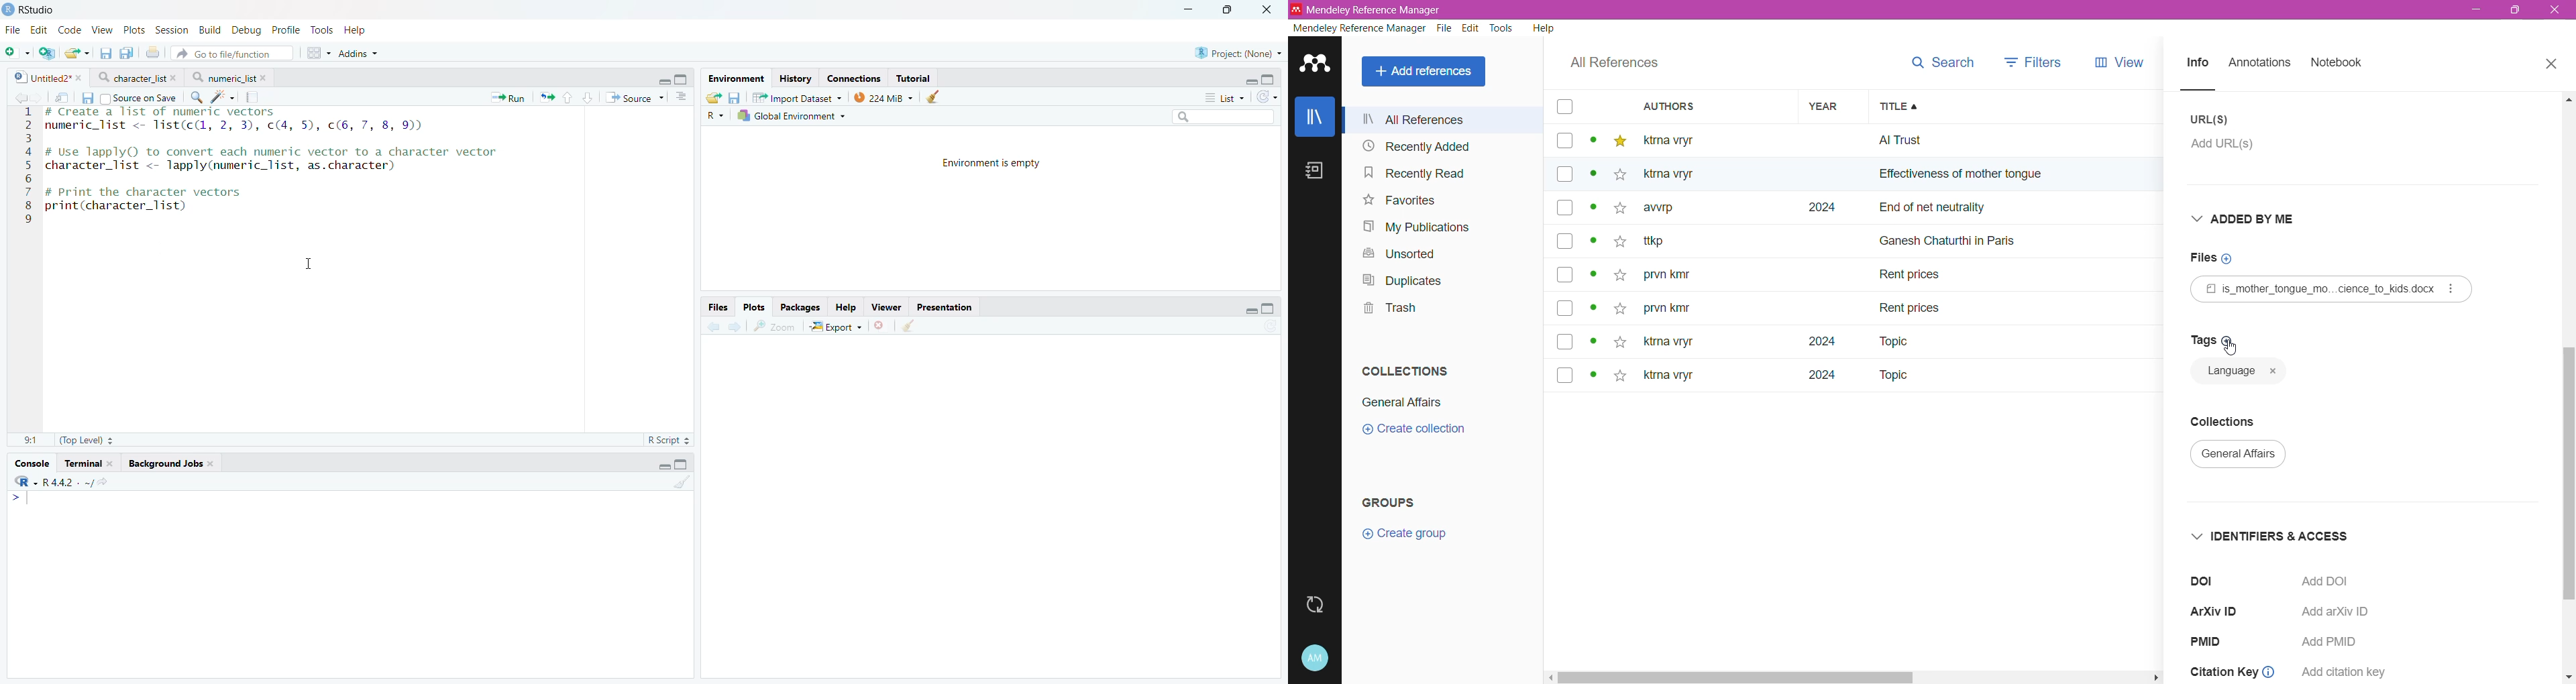 The image size is (2576, 700). What do you see at coordinates (25, 166) in the screenshot?
I see `Line numbers` at bounding box center [25, 166].